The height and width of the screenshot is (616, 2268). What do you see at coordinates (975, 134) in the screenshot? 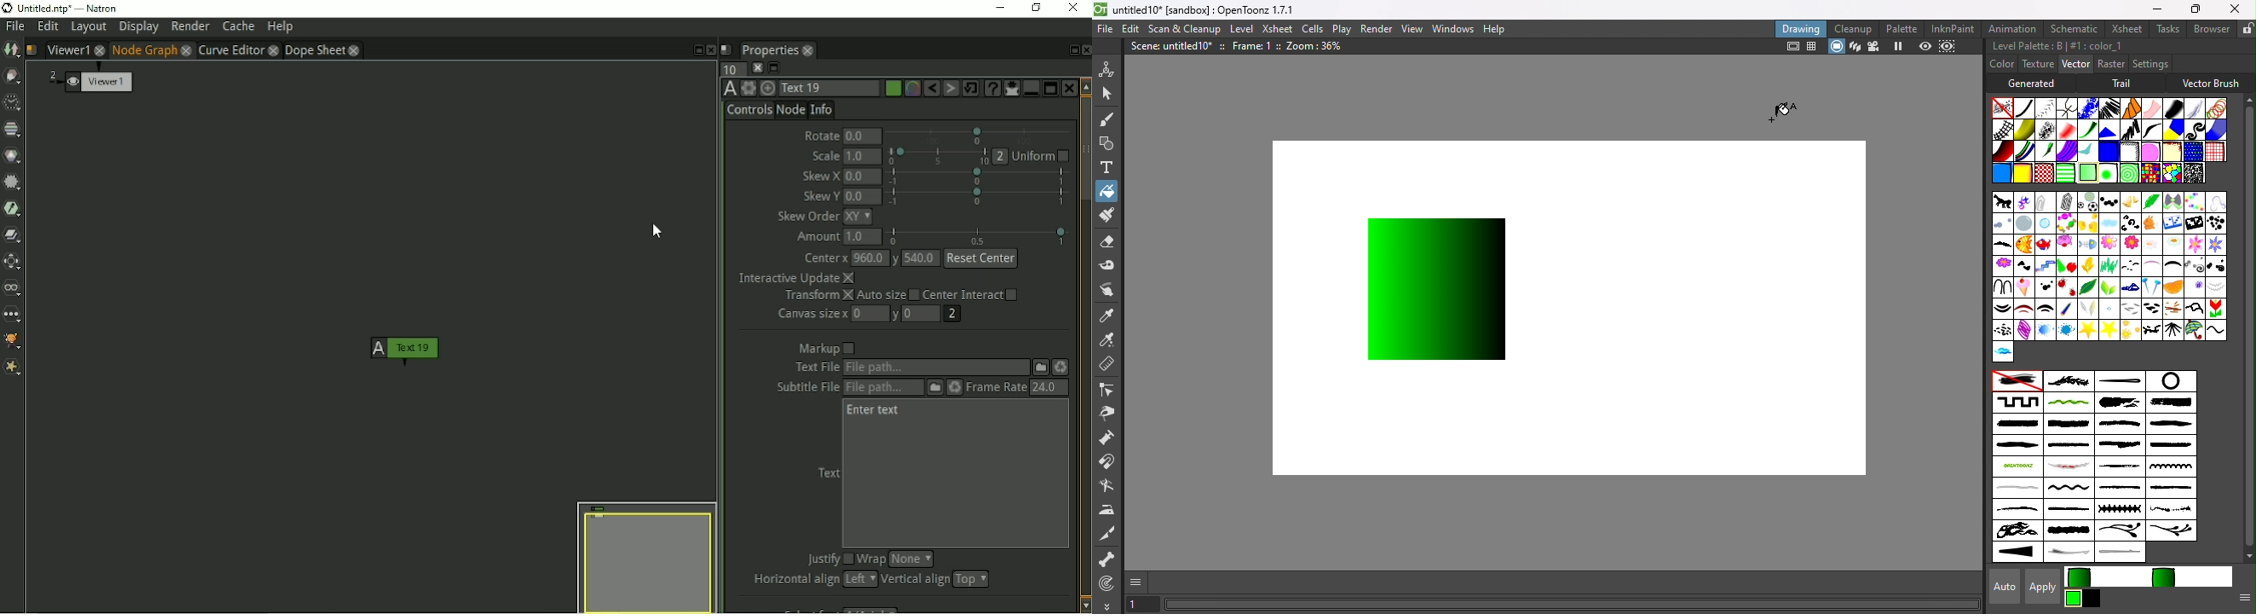
I see `selection bar` at bounding box center [975, 134].